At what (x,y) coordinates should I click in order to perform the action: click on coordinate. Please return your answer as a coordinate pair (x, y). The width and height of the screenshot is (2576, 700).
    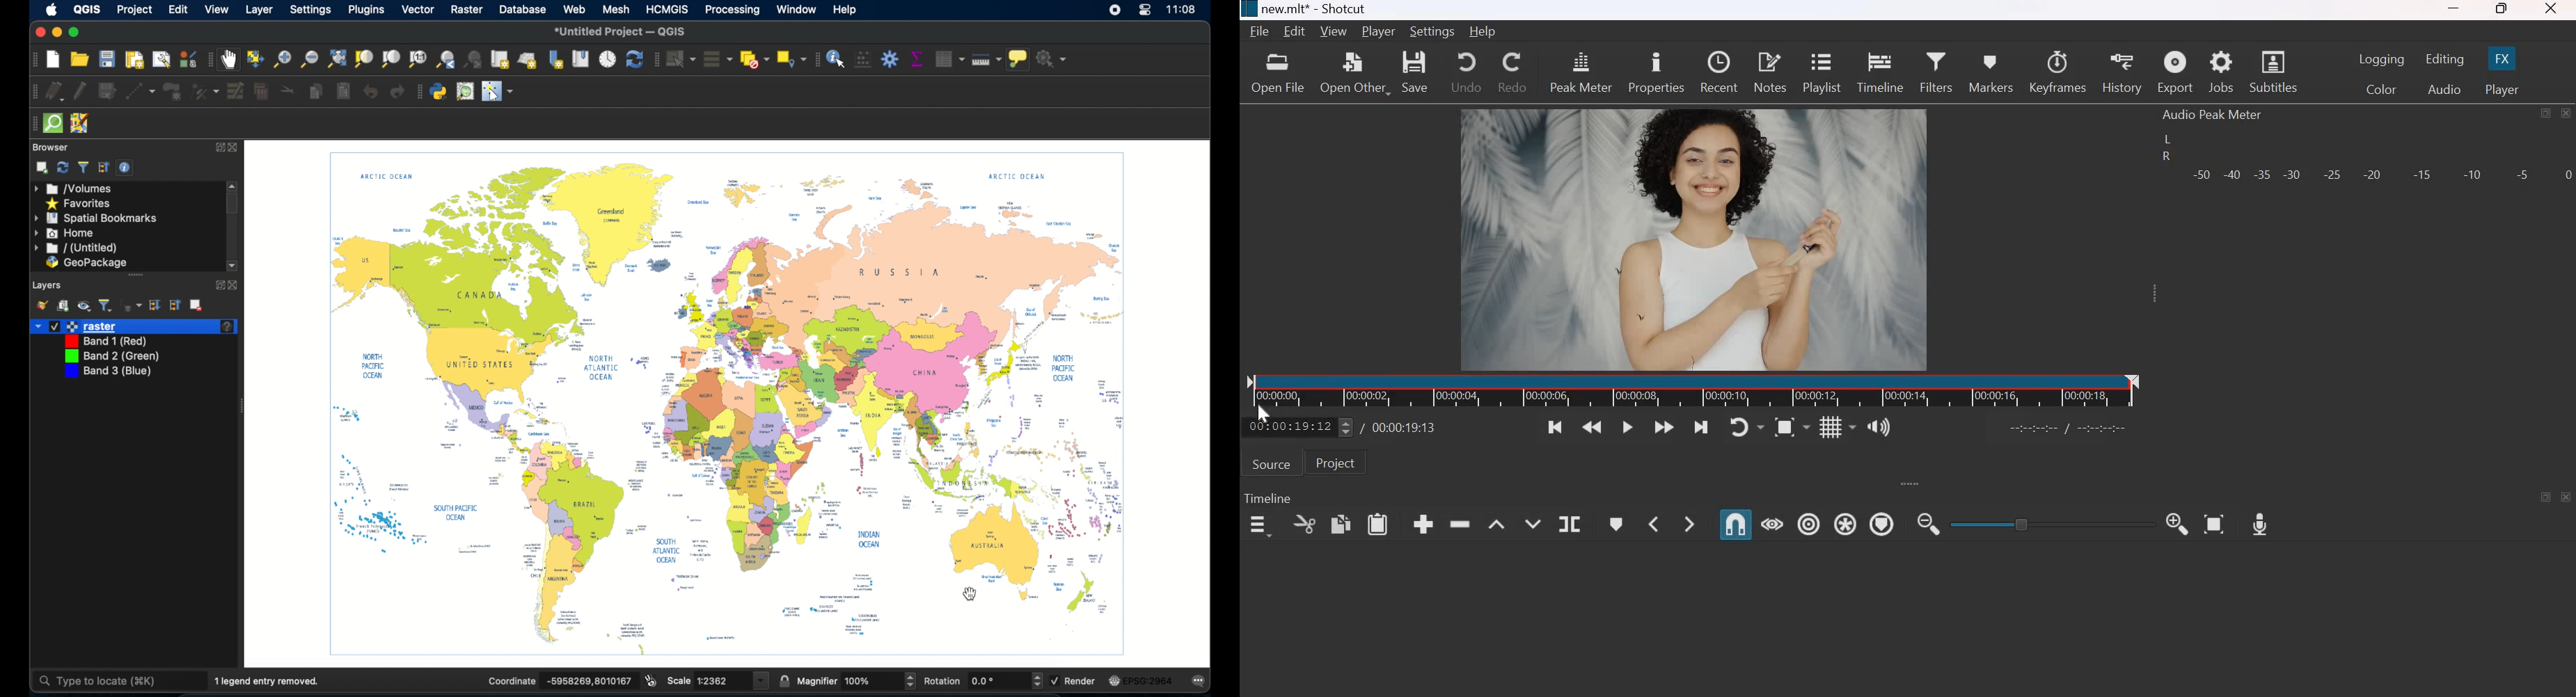
    Looking at the image, I should click on (510, 680).